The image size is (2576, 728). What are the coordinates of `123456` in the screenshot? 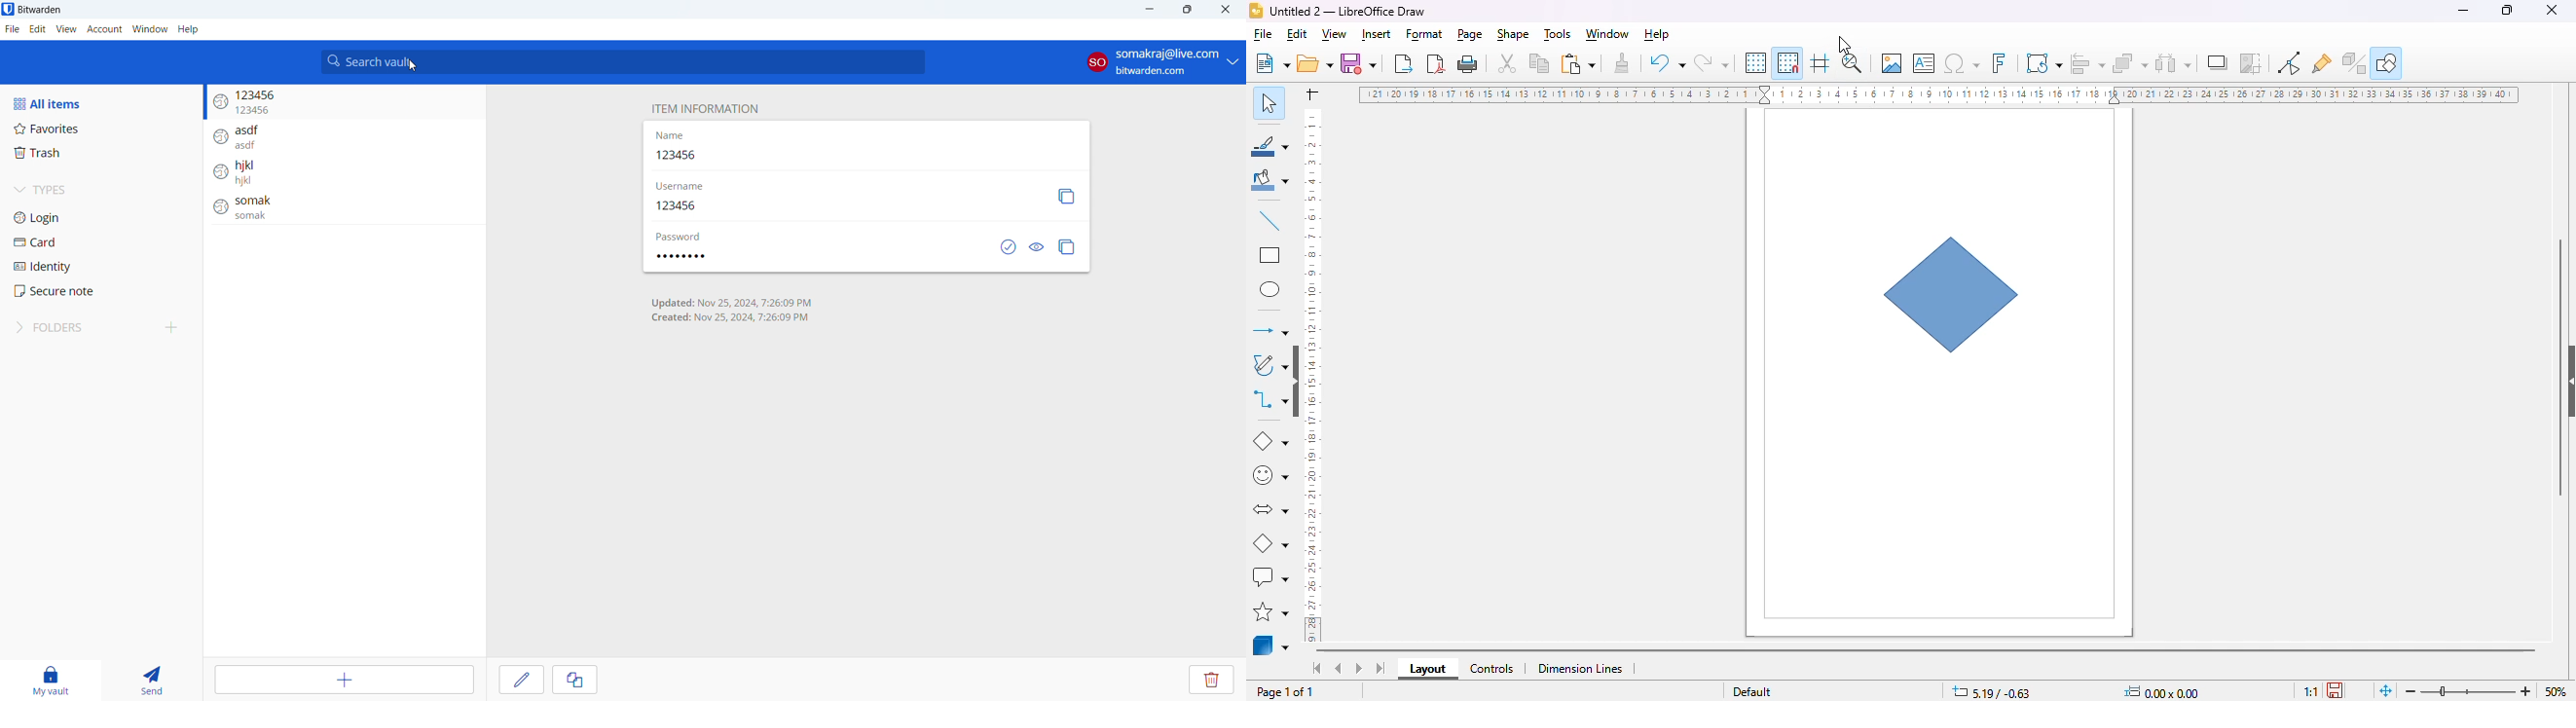 It's located at (682, 206).